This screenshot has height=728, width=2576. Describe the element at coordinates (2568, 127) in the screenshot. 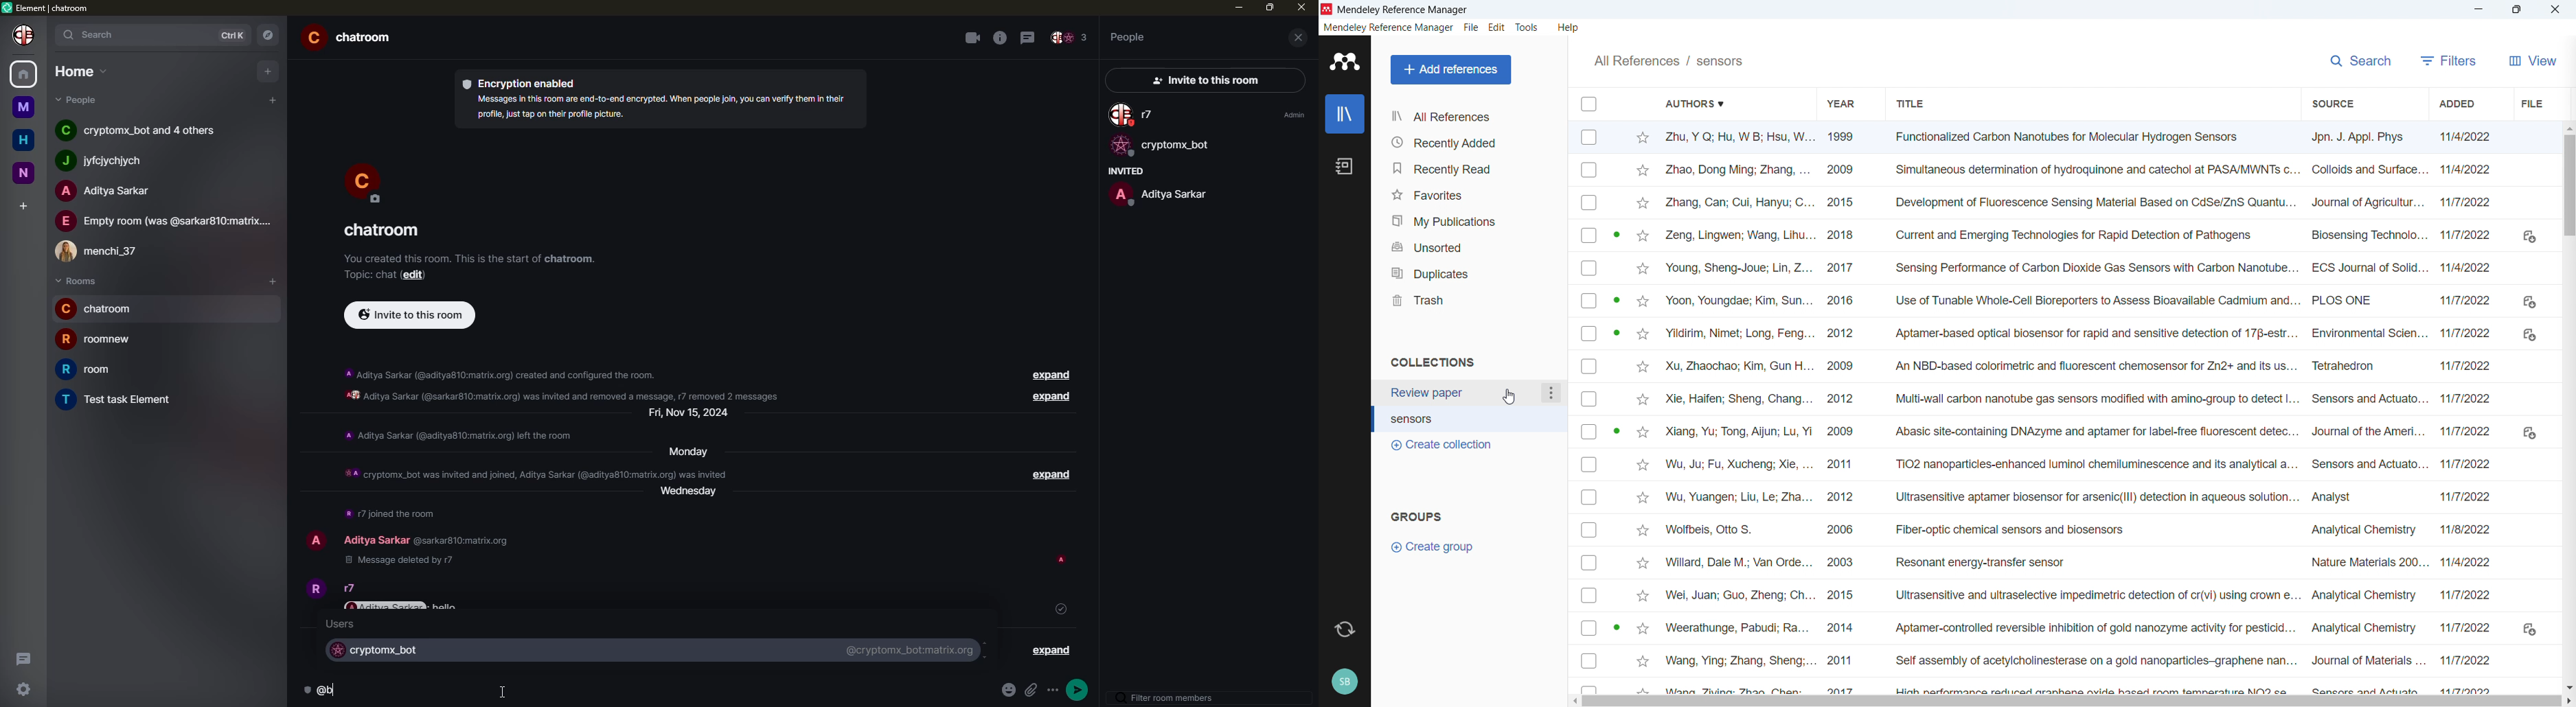

I see `Scroll up ` at that location.